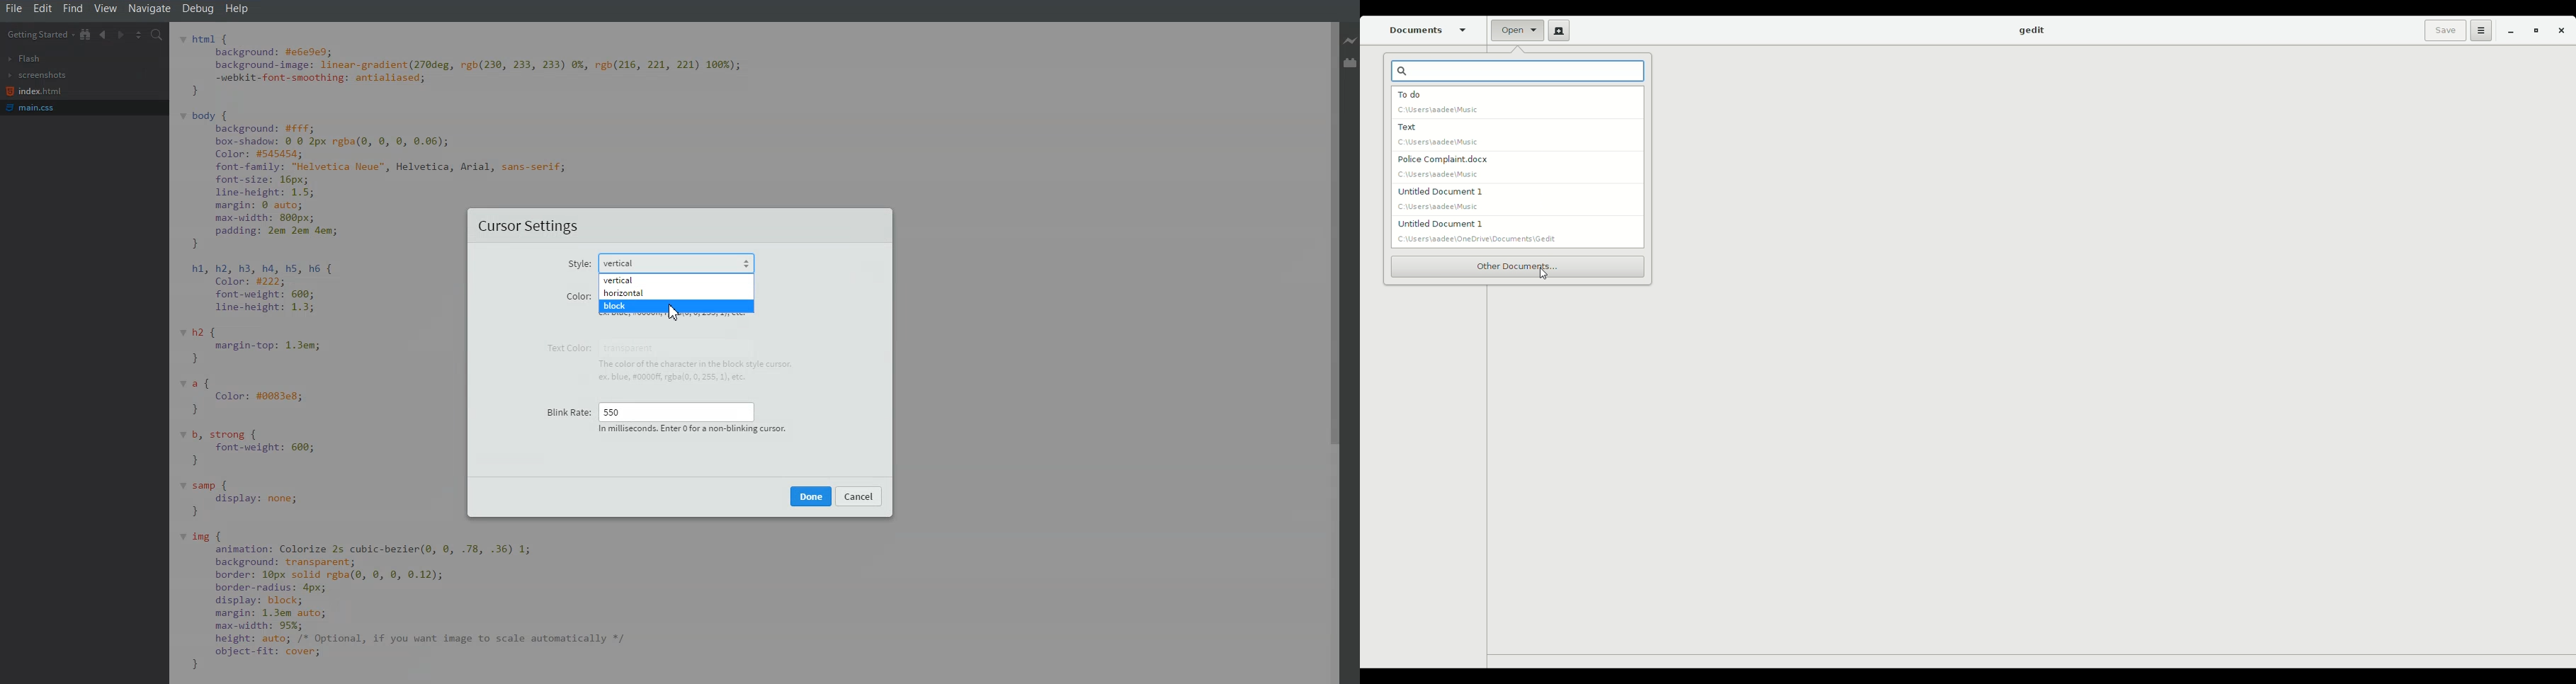 The width and height of the screenshot is (2576, 700). I want to click on Color, so click(577, 295).